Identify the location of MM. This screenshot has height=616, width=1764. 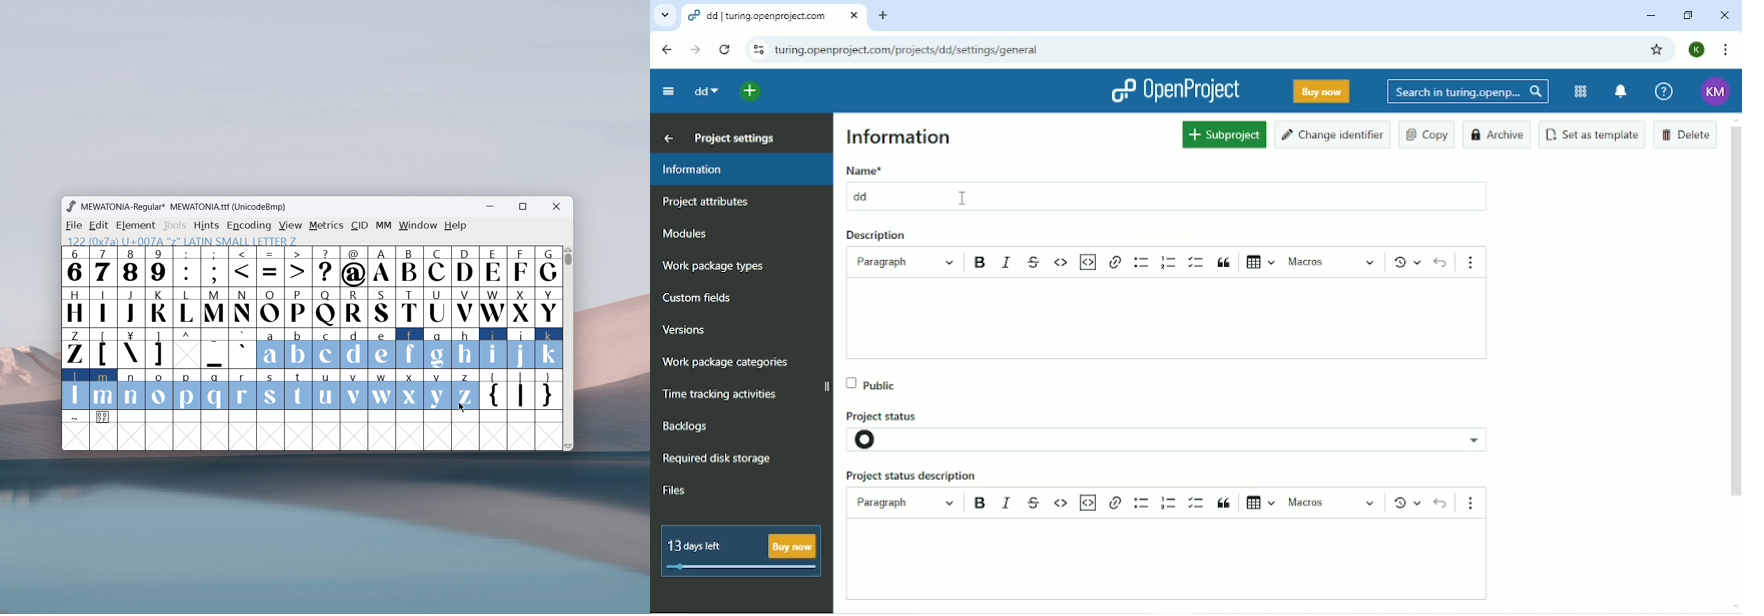
(384, 226).